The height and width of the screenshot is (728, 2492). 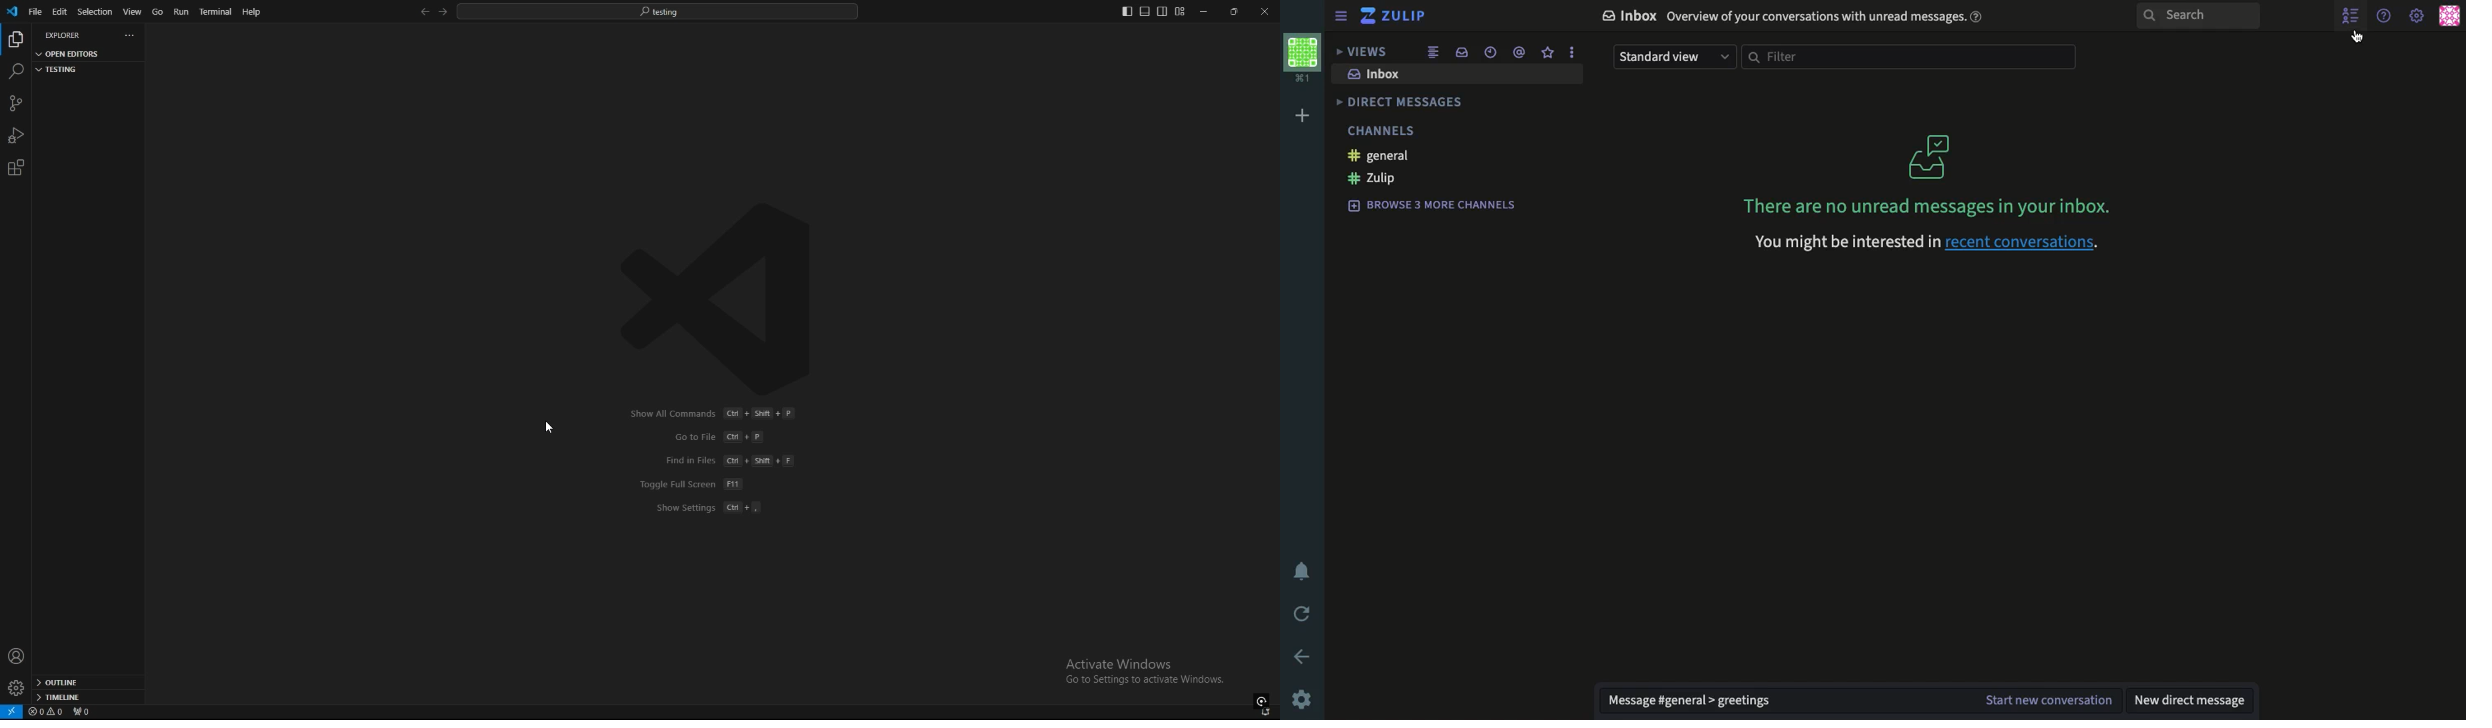 I want to click on terminal, so click(x=216, y=13).